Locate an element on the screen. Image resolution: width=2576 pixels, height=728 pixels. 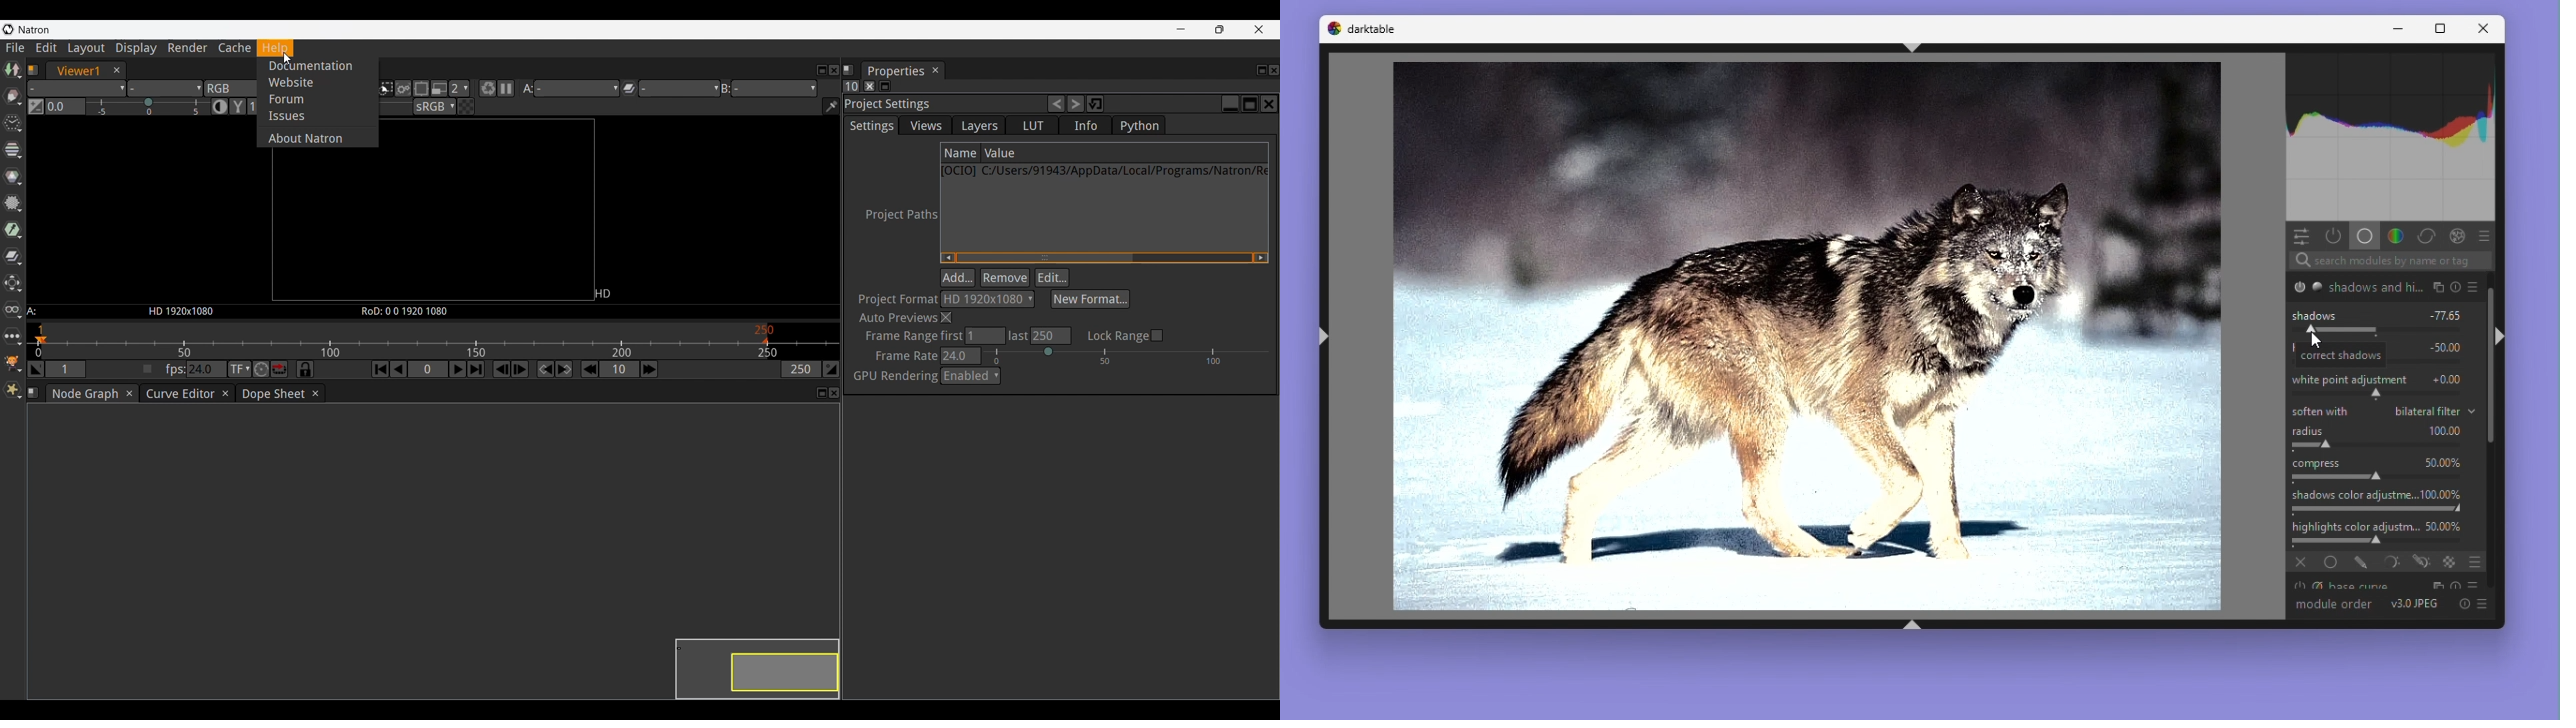
'shadows and highlights' is switched on is located at coordinates (2306, 288).